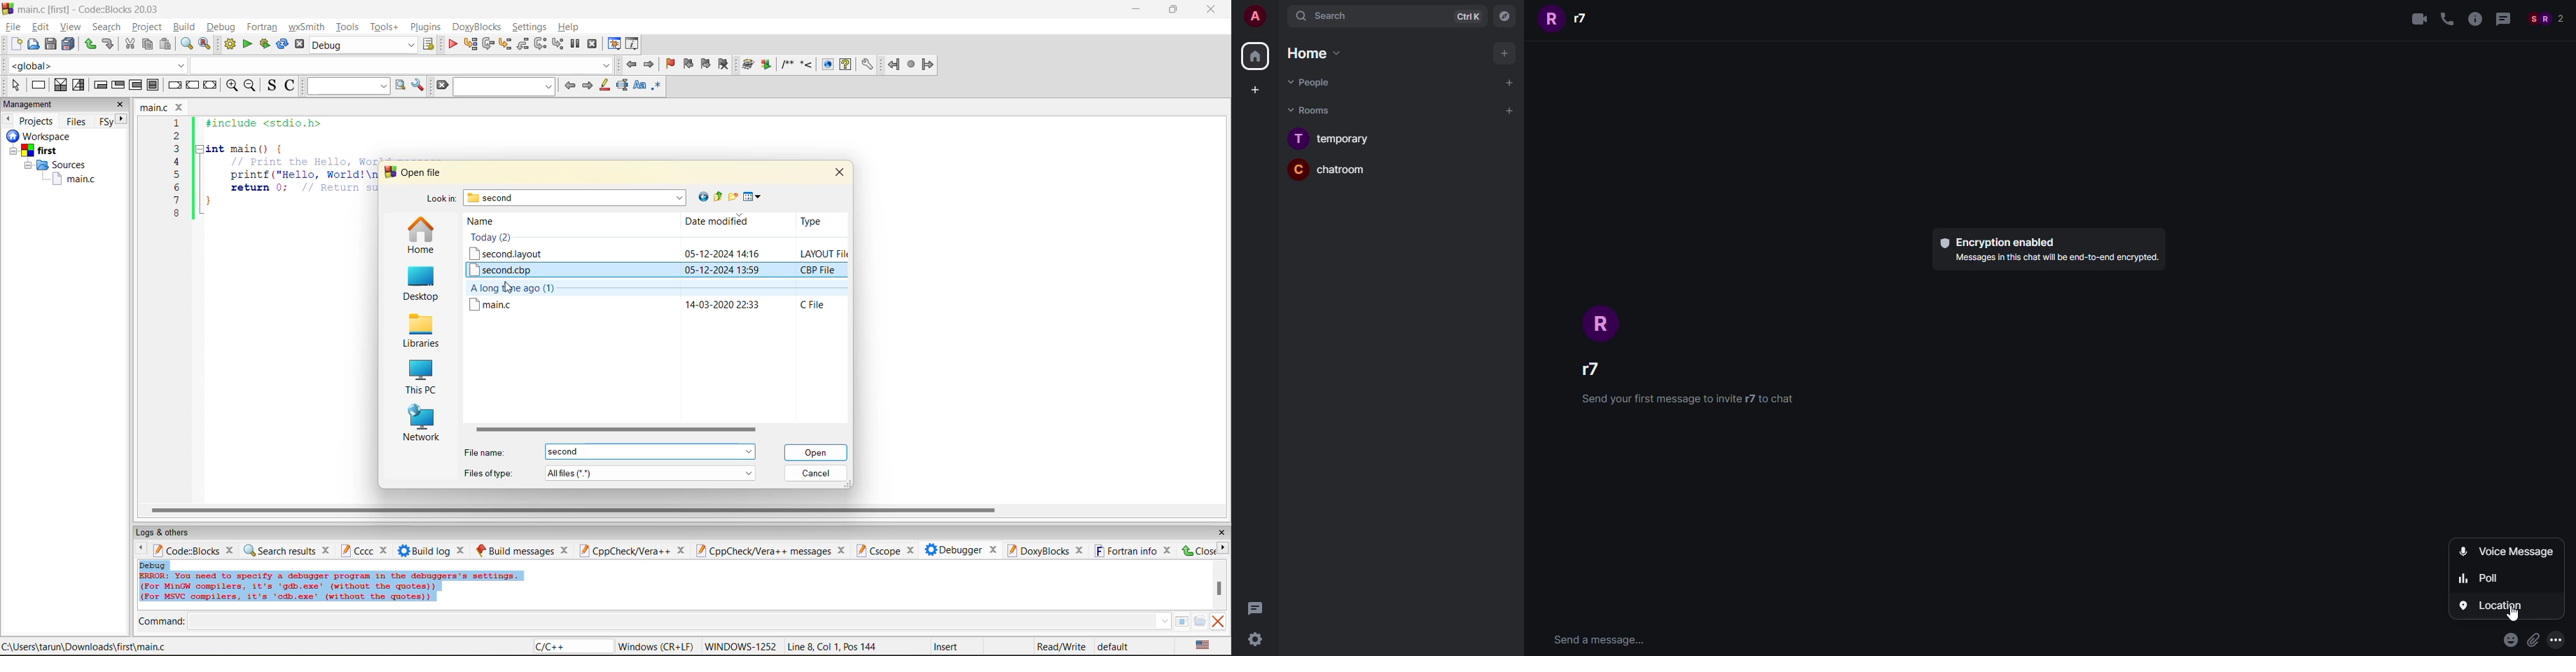 This screenshot has height=672, width=2576. Describe the element at coordinates (877, 549) in the screenshot. I see `cscope` at that location.